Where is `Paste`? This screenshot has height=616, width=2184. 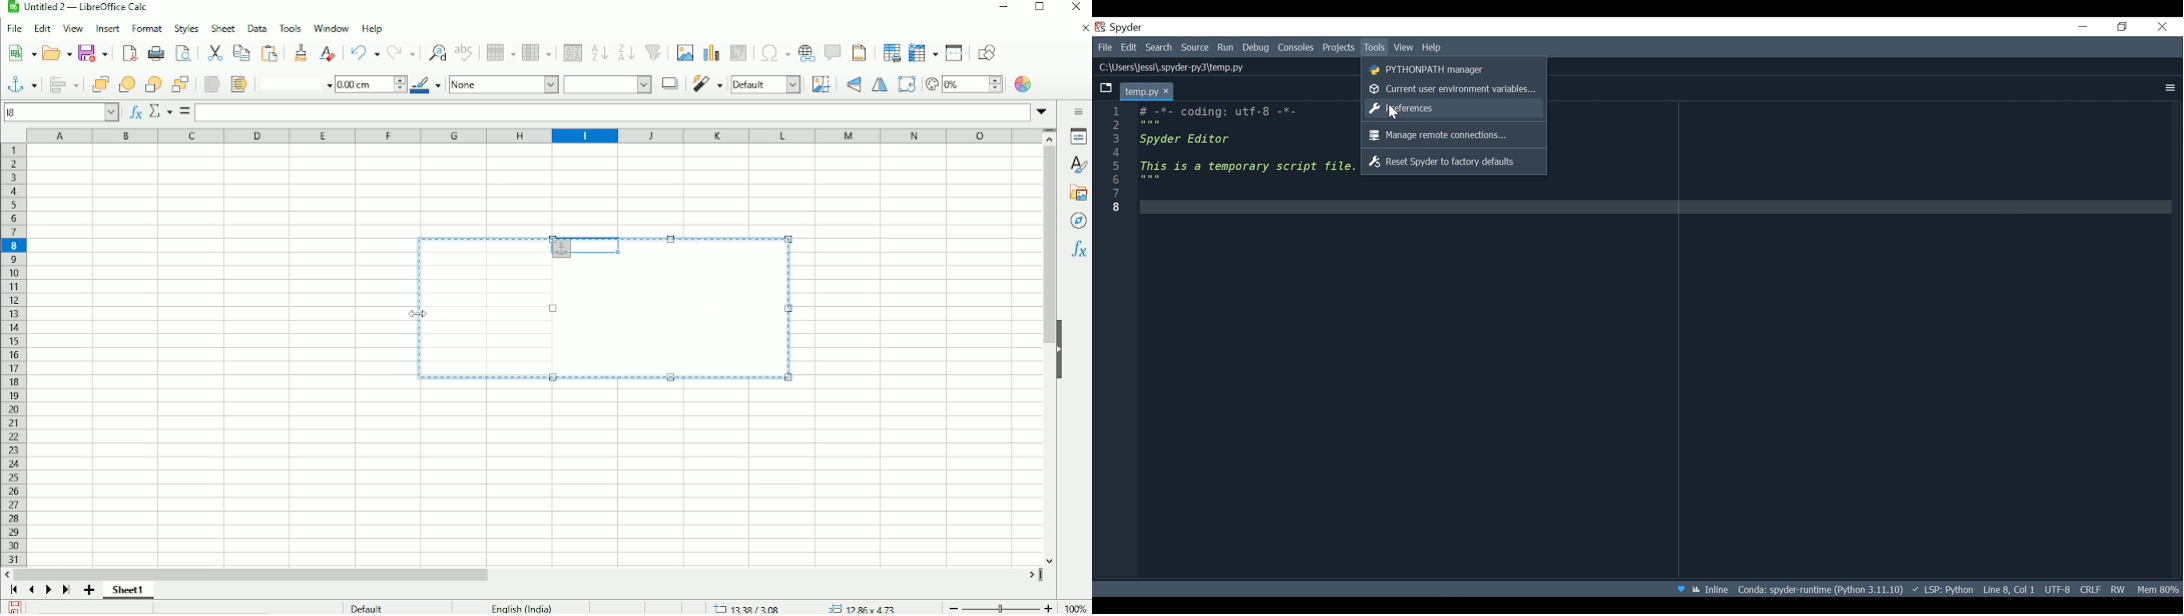 Paste is located at coordinates (215, 52).